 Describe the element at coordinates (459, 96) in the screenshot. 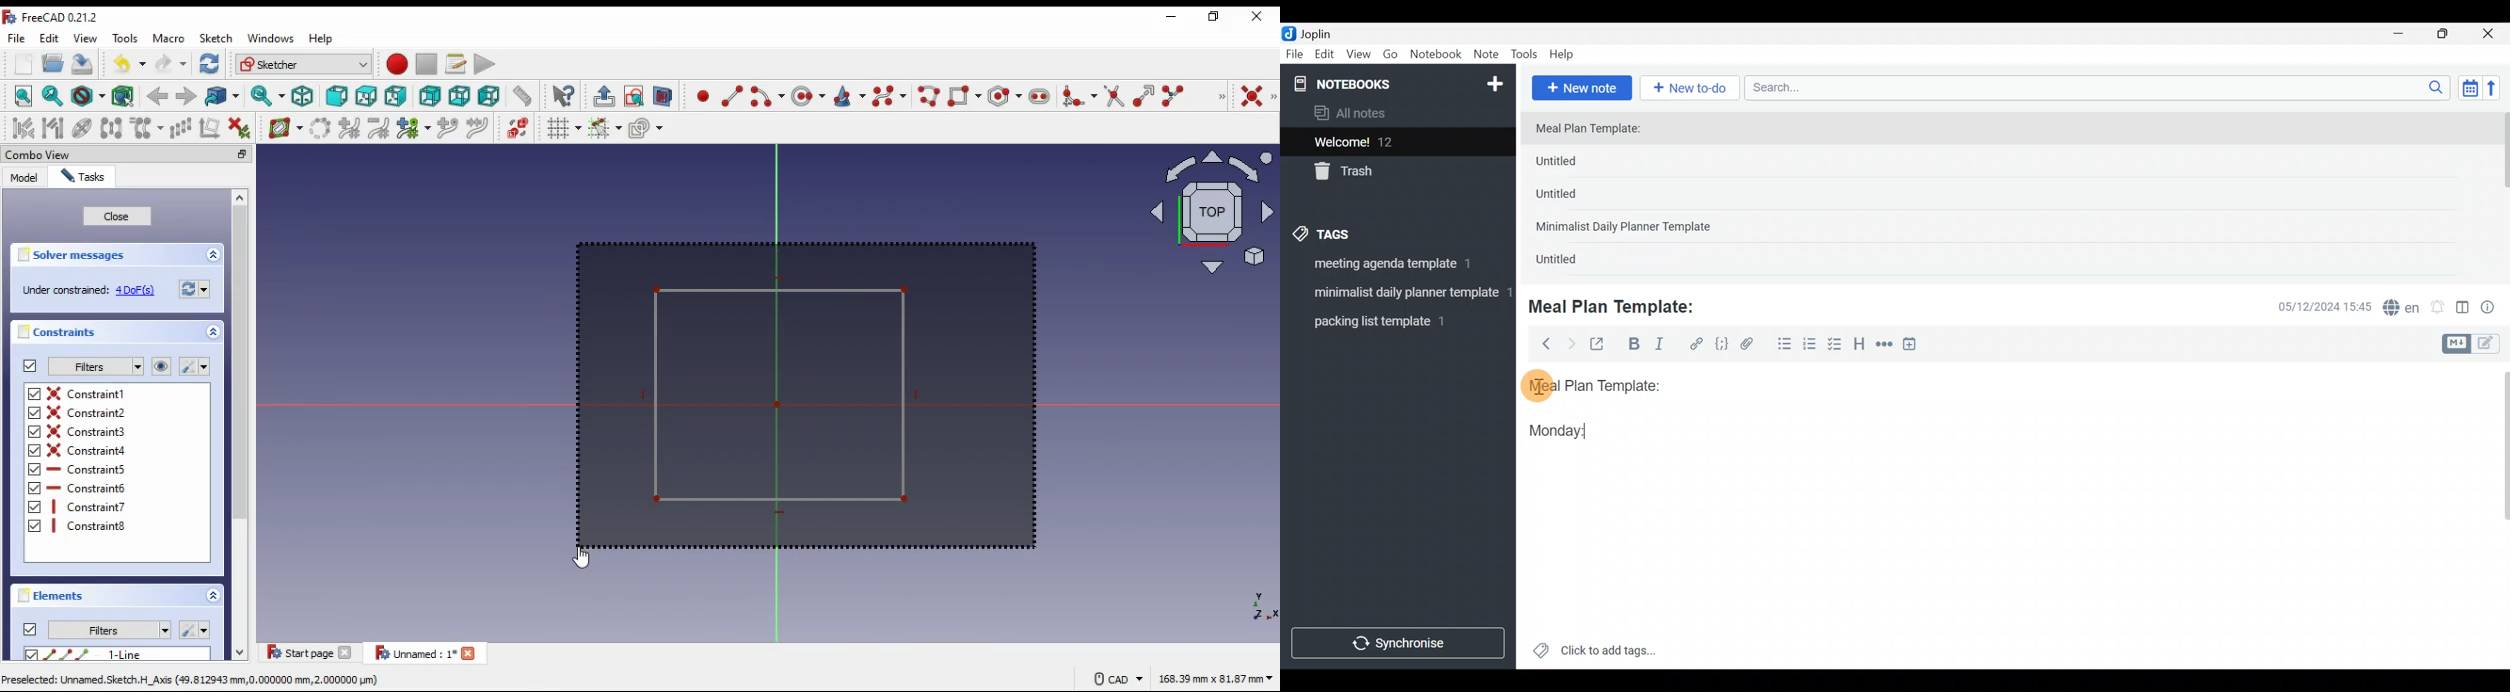

I see `bottom` at that location.